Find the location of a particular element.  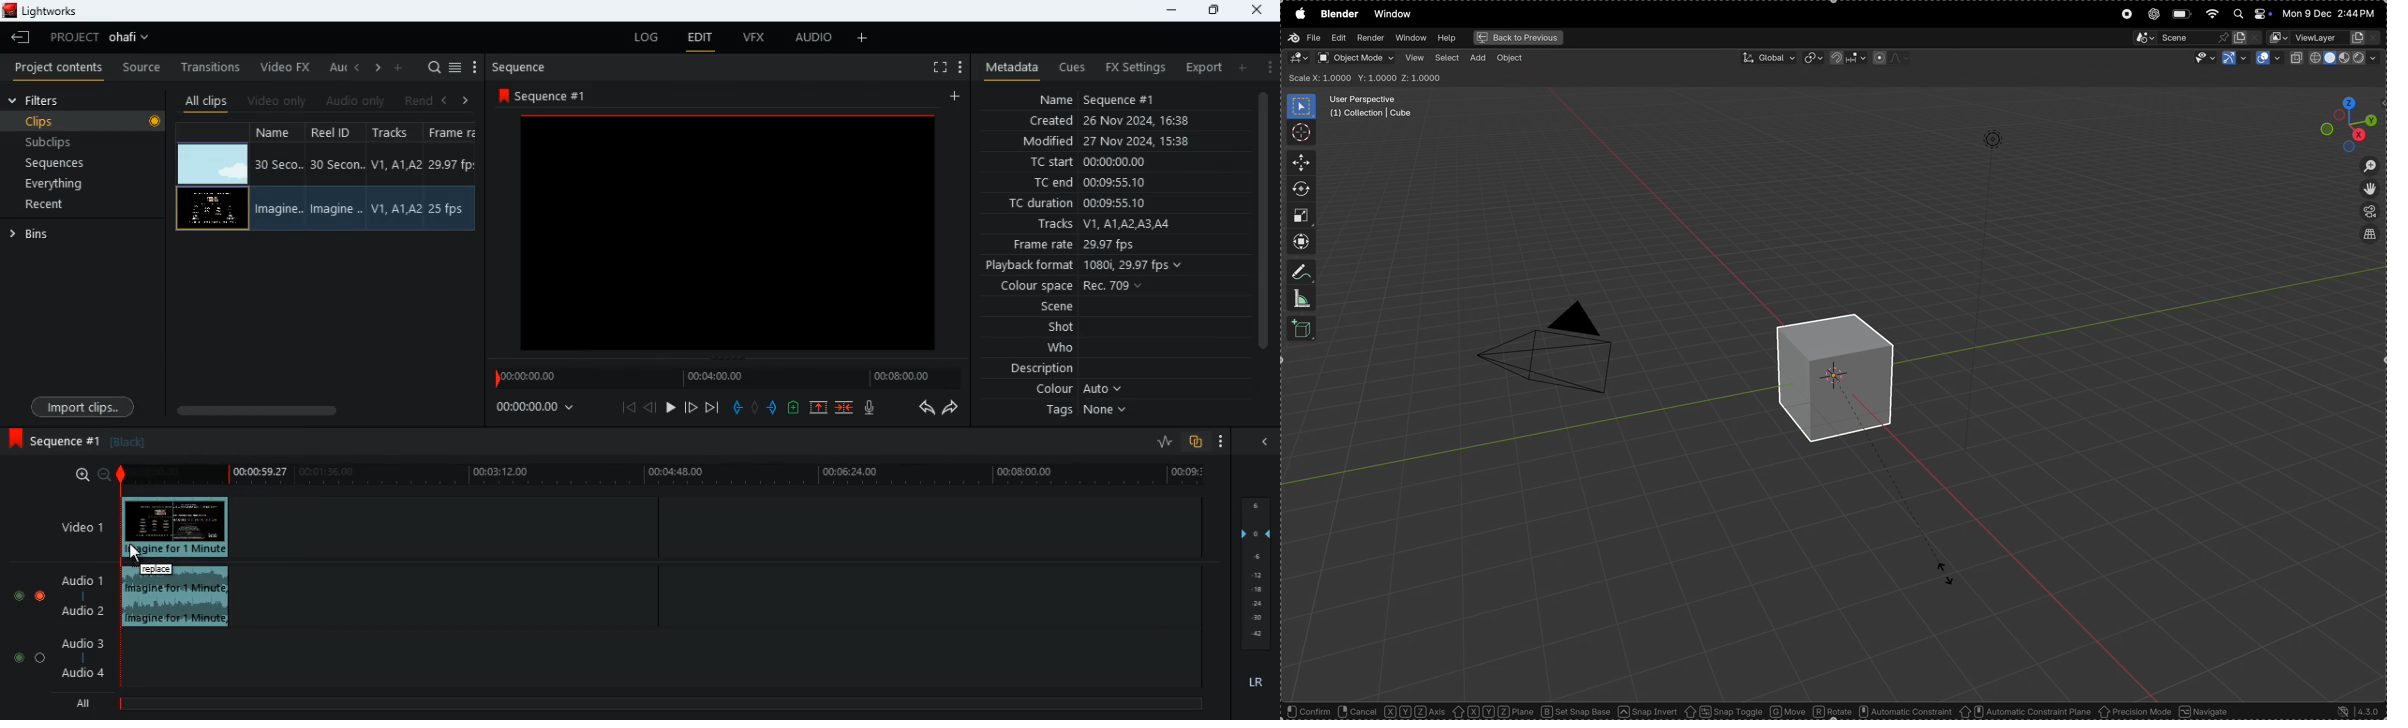

backwards is located at coordinates (925, 408).